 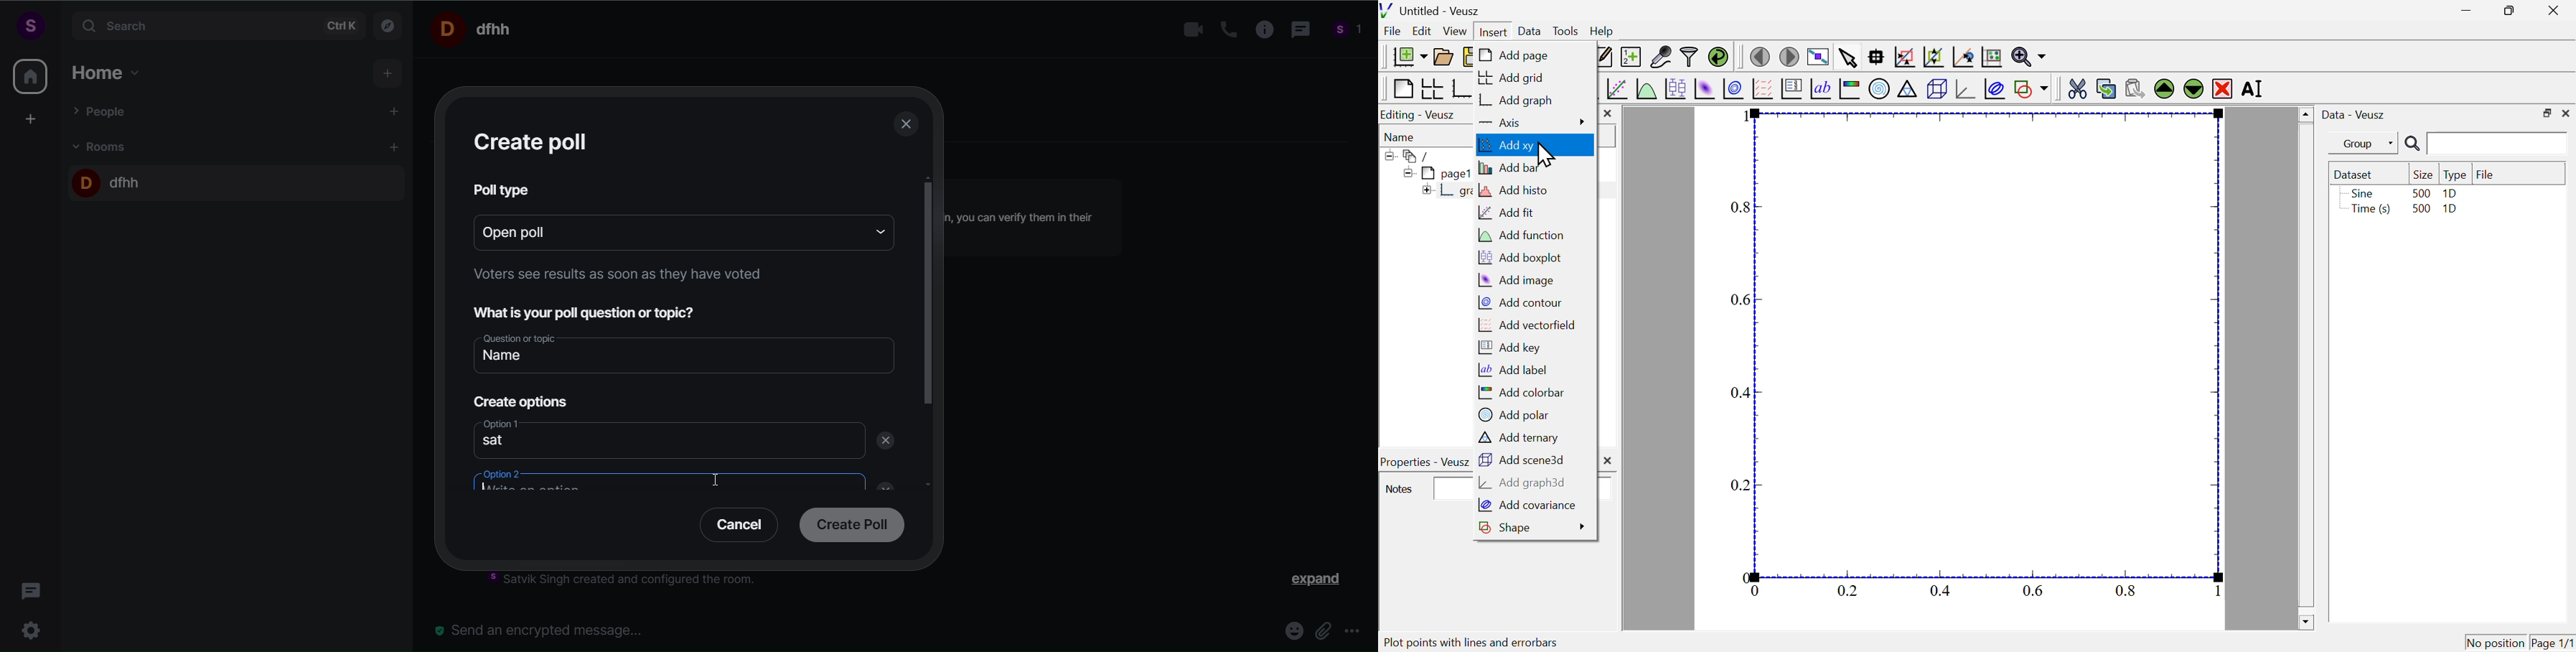 What do you see at coordinates (215, 26) in the screenshot?
I see `search bar` at bounding box center [215, 26].